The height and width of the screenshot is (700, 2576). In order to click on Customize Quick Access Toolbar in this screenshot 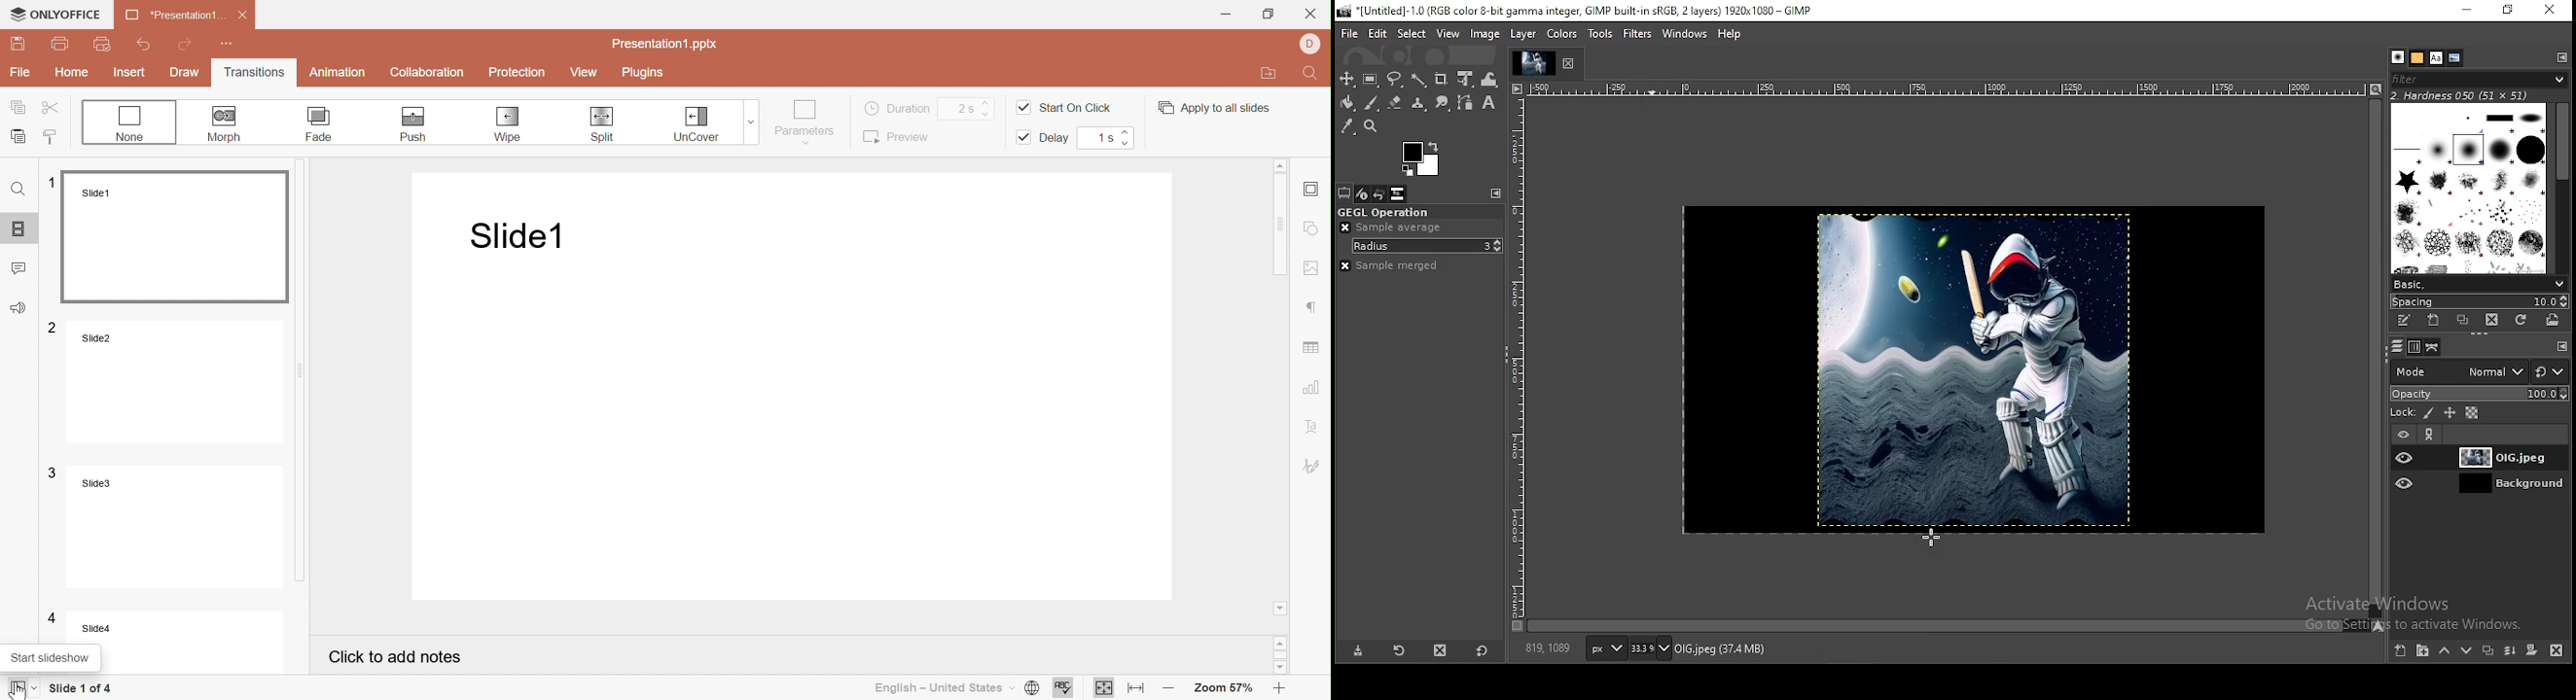, I will do `click(227, 43)`.